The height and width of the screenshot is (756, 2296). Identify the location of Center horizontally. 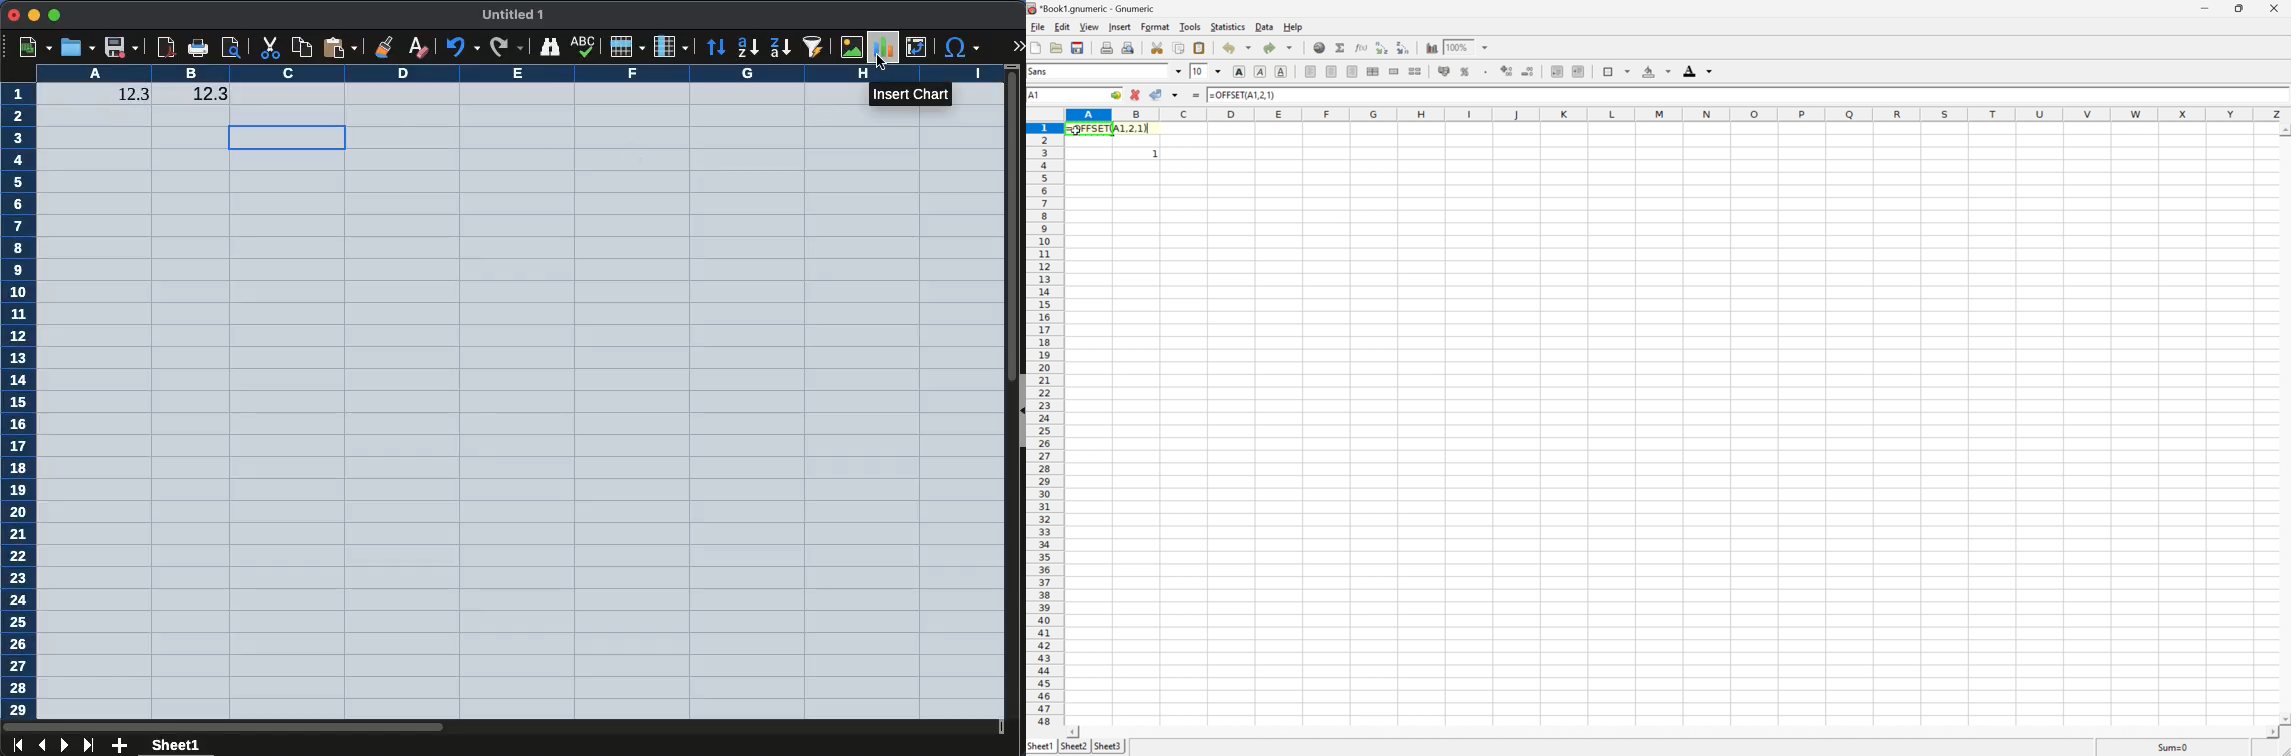
(1331, 71).